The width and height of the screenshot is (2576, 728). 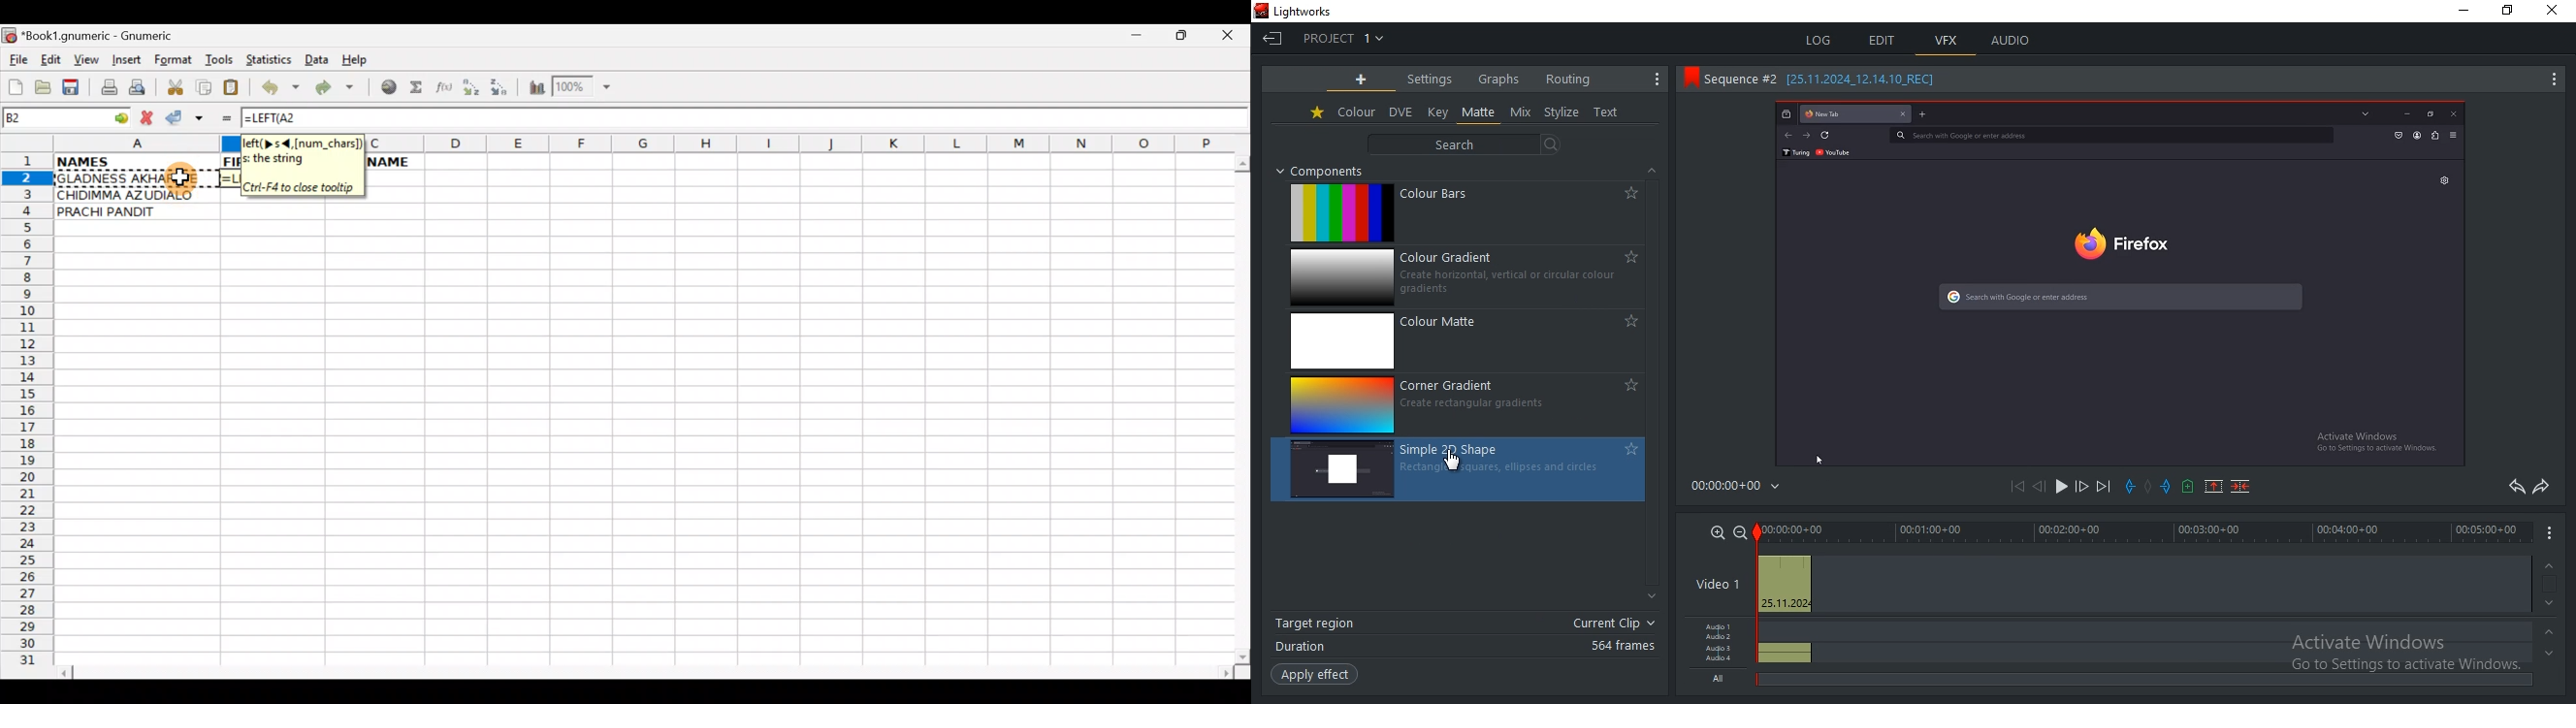 What do you see at coordinates (134, 196) in the screenshot?
I see `CHIDIMMA AZUDIALO` at bounding box center [134, 196].